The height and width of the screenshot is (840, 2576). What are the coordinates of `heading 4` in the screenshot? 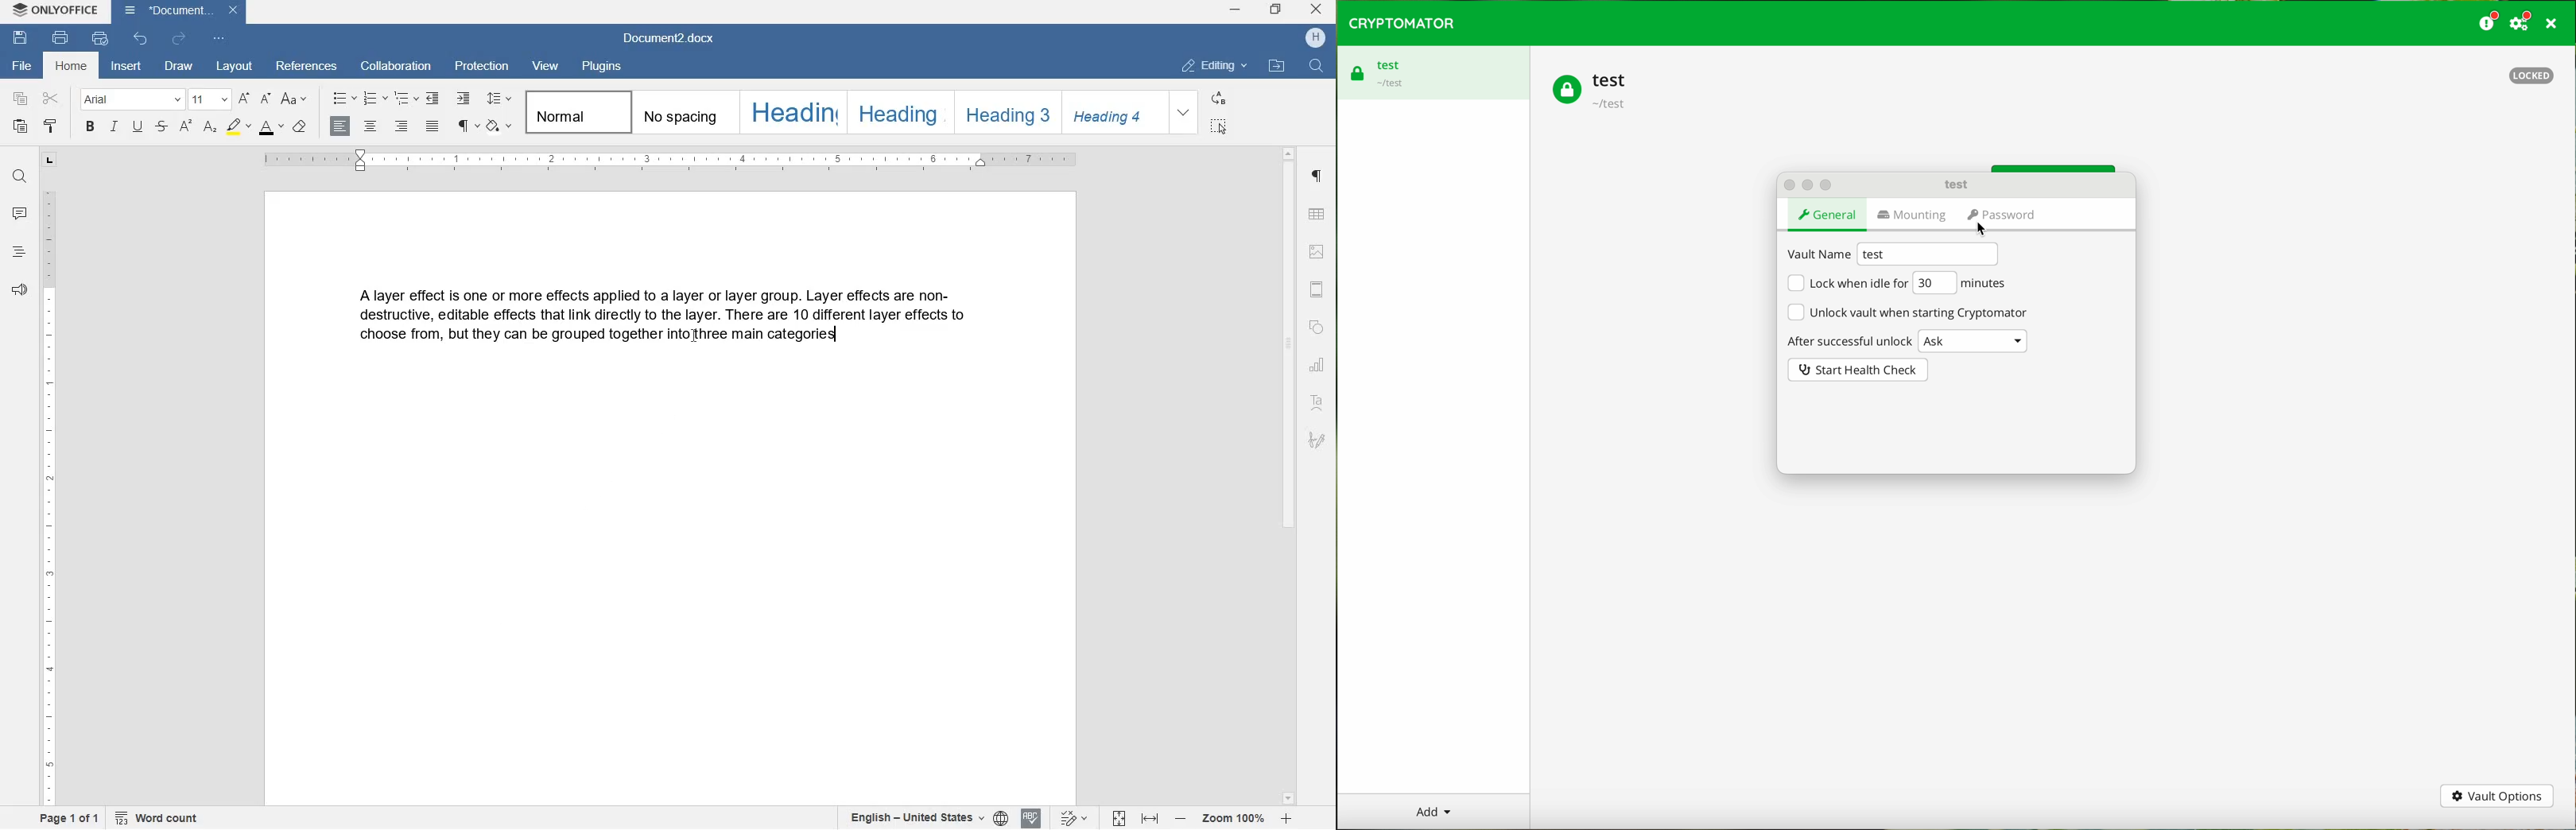 It's located at (1113, 111).